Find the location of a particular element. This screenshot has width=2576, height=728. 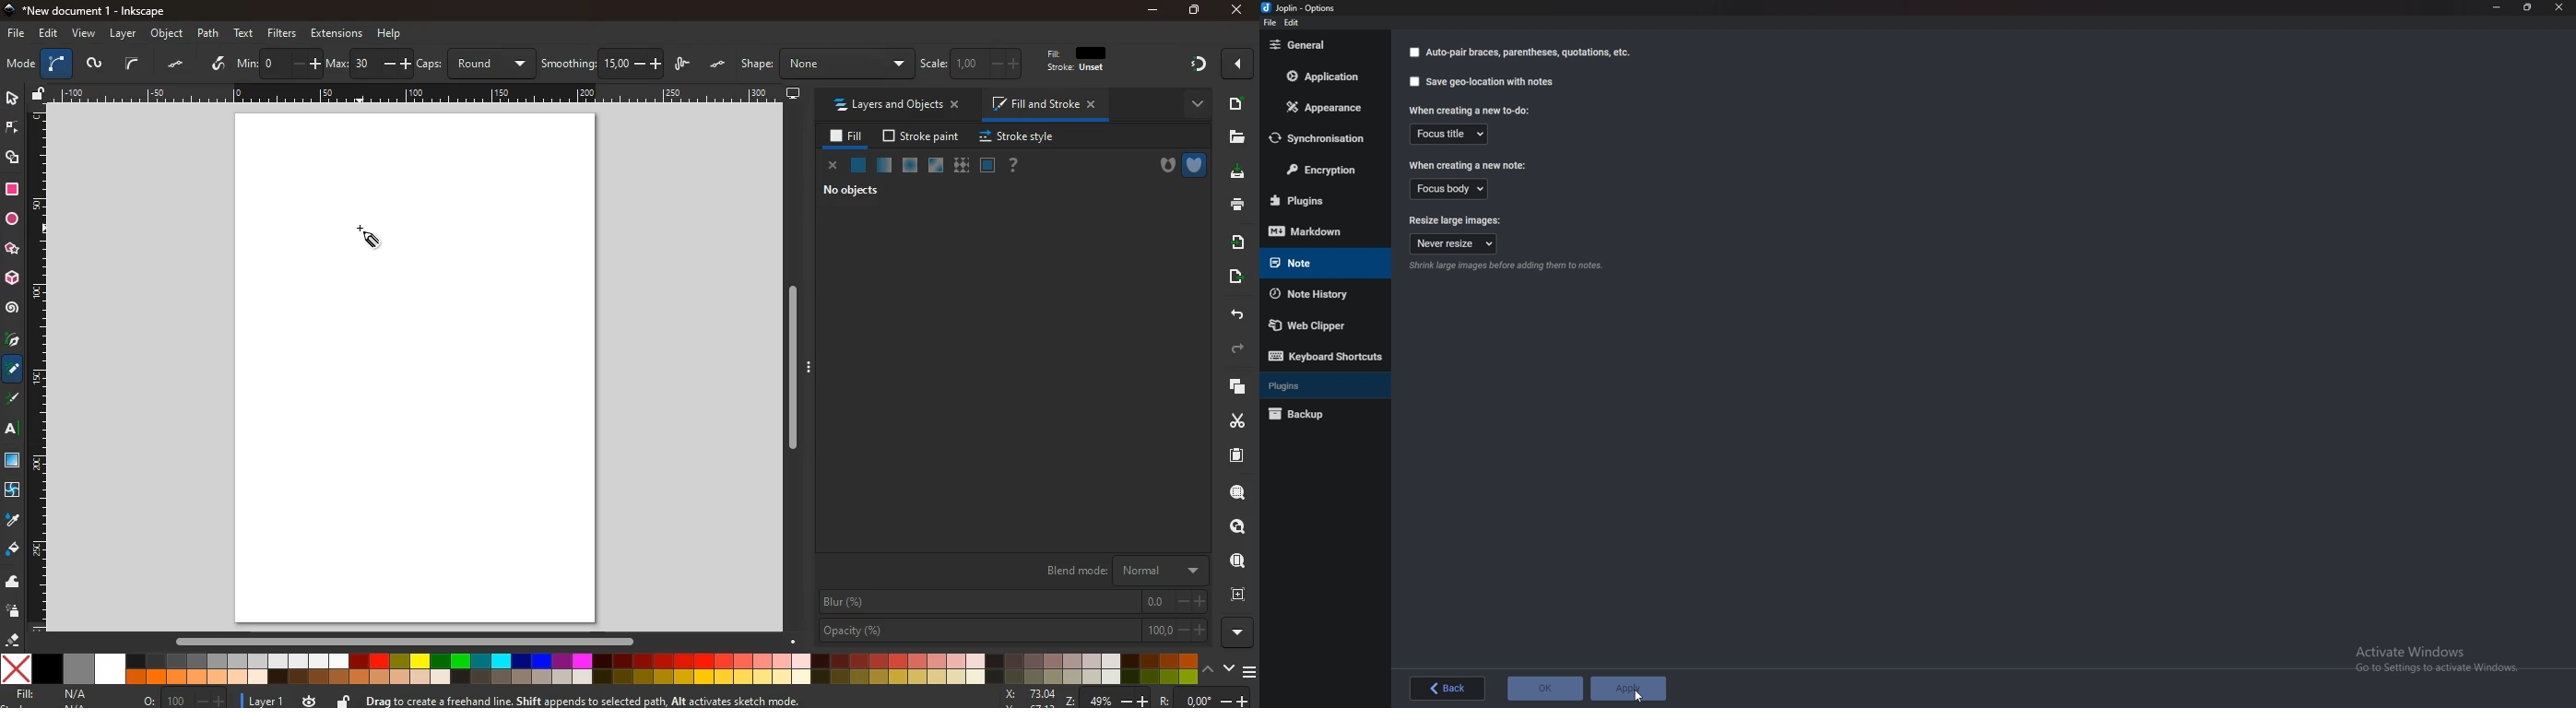

find is located at coordinates (1237, 492).